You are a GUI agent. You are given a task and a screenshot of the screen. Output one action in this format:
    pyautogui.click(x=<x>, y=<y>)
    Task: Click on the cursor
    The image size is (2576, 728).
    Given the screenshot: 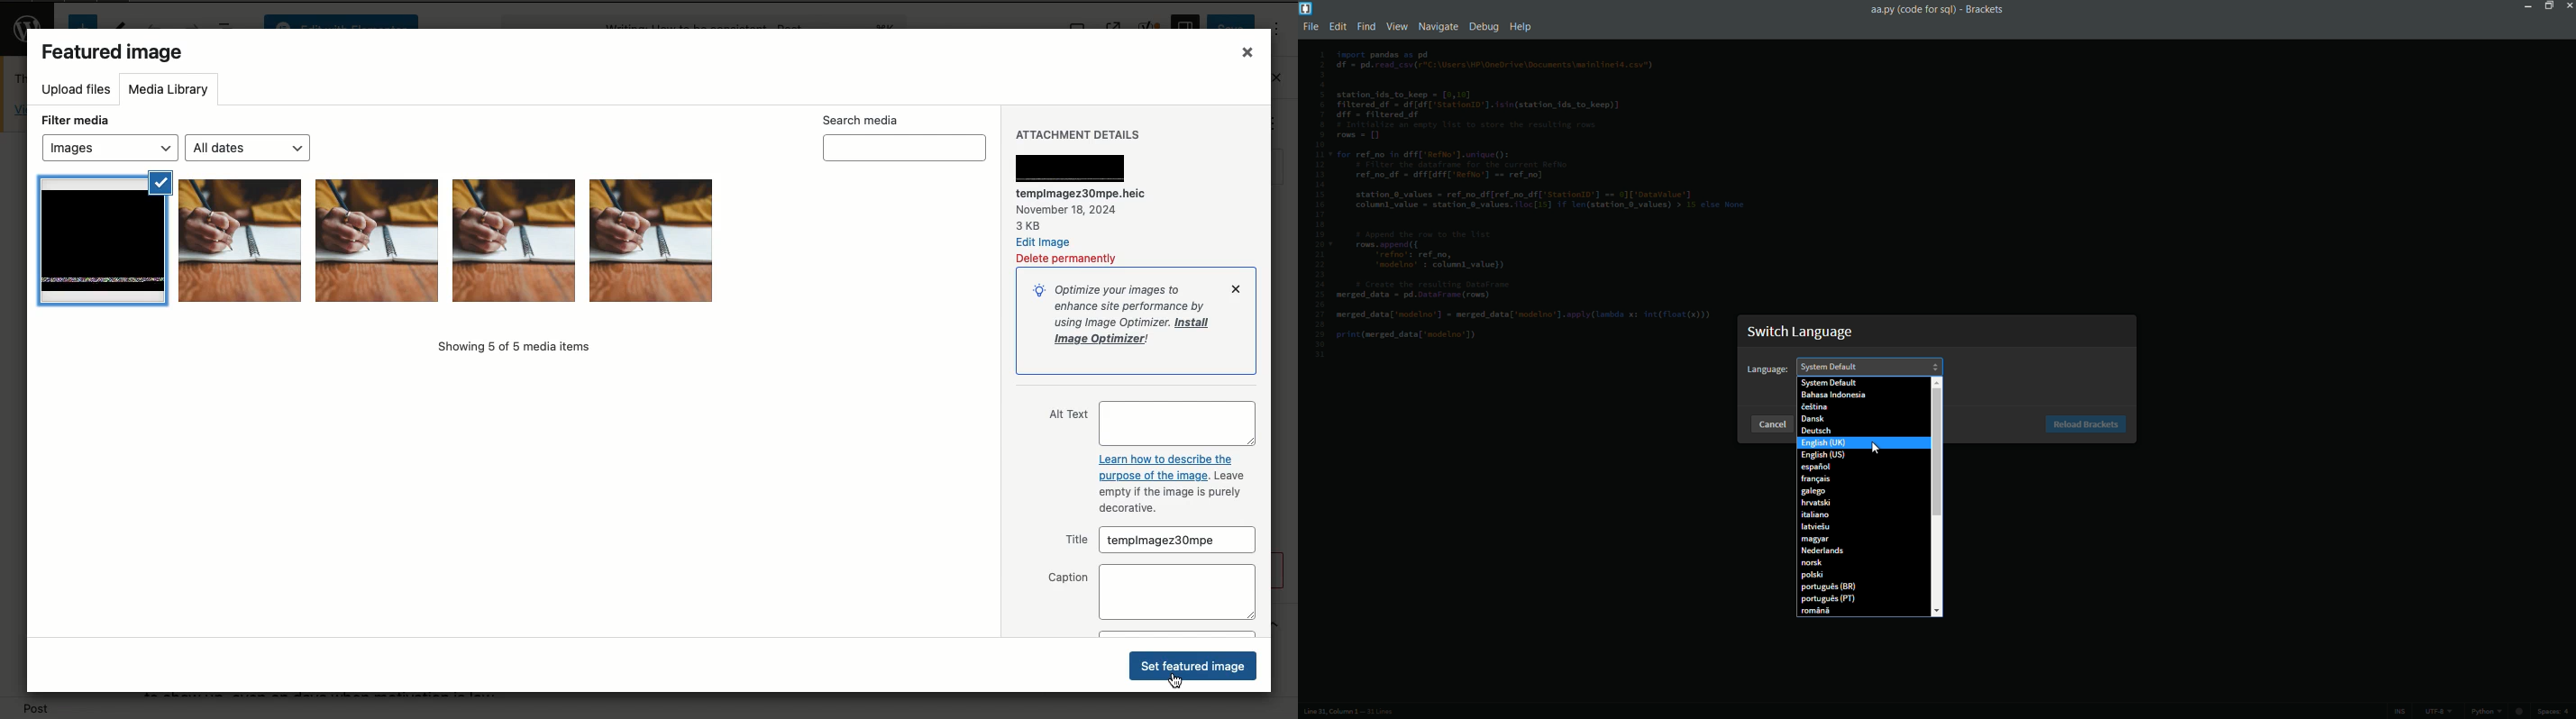 What is the action you would take?
    pyautogui.click(x=1876, y=449)
    